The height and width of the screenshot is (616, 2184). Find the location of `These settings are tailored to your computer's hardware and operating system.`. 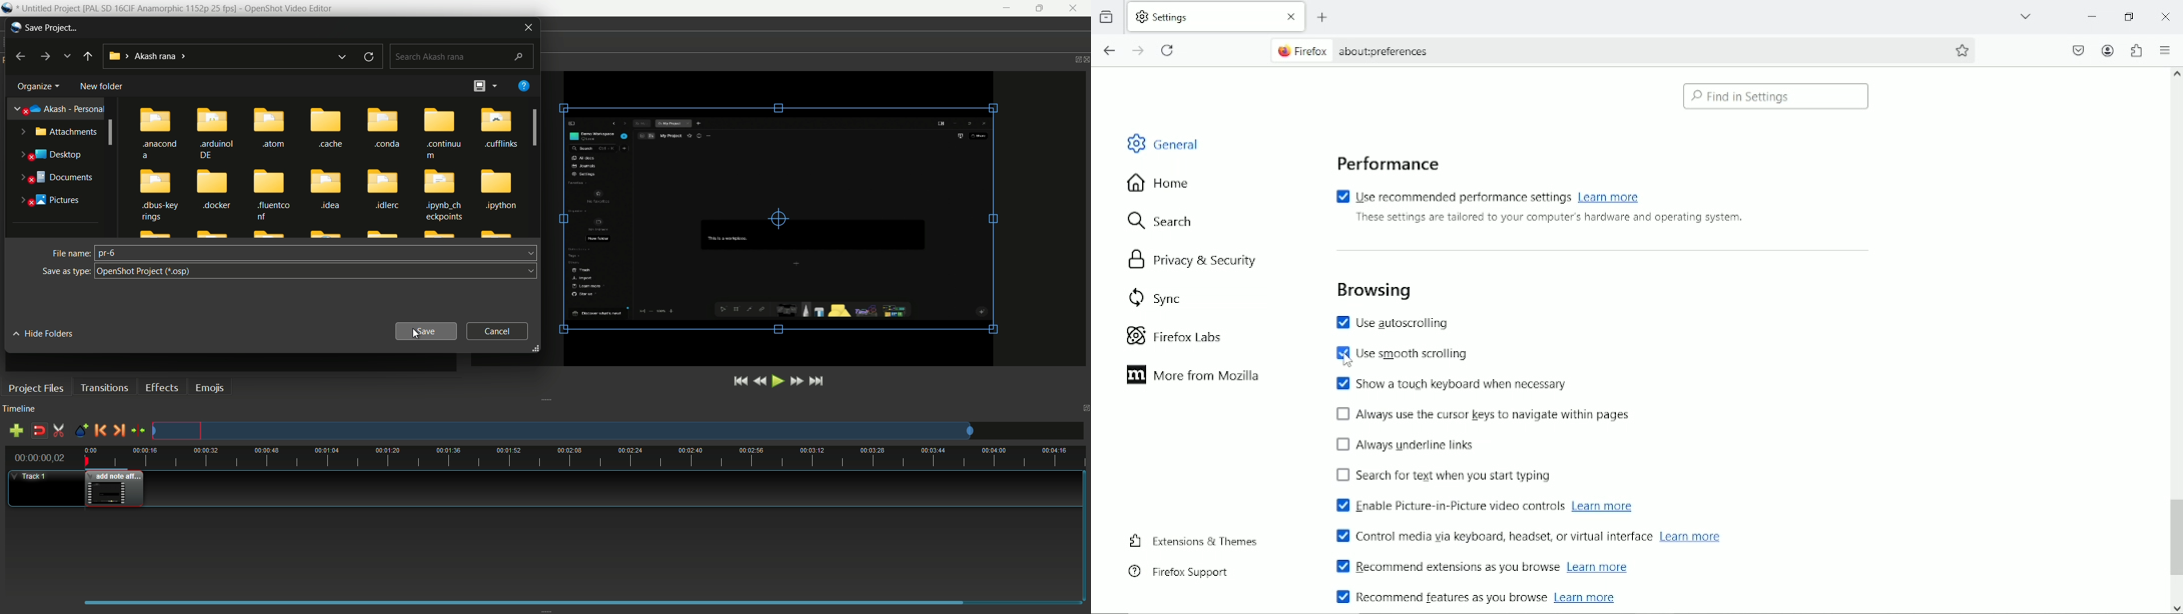

These settings are tailored to your computer's hardware and operating system. is located at coordinates (1548, 219).